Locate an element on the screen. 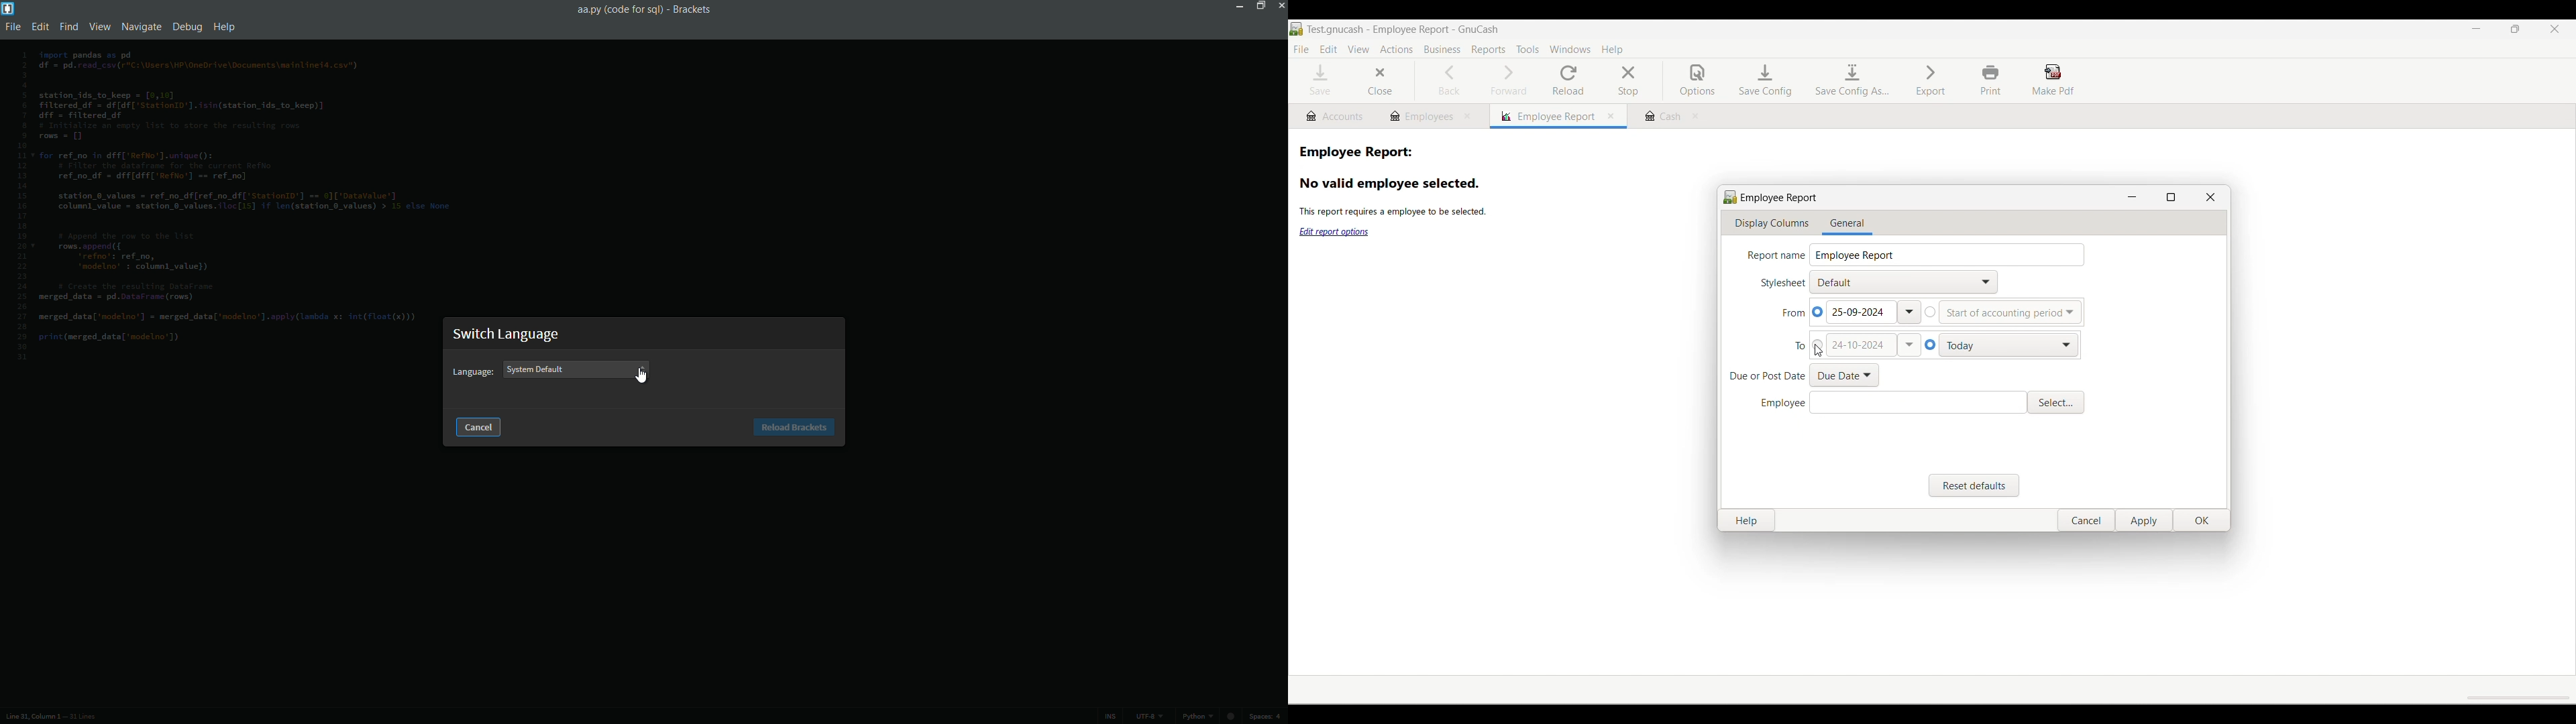  maximize is located at coordinates (1258, 5).